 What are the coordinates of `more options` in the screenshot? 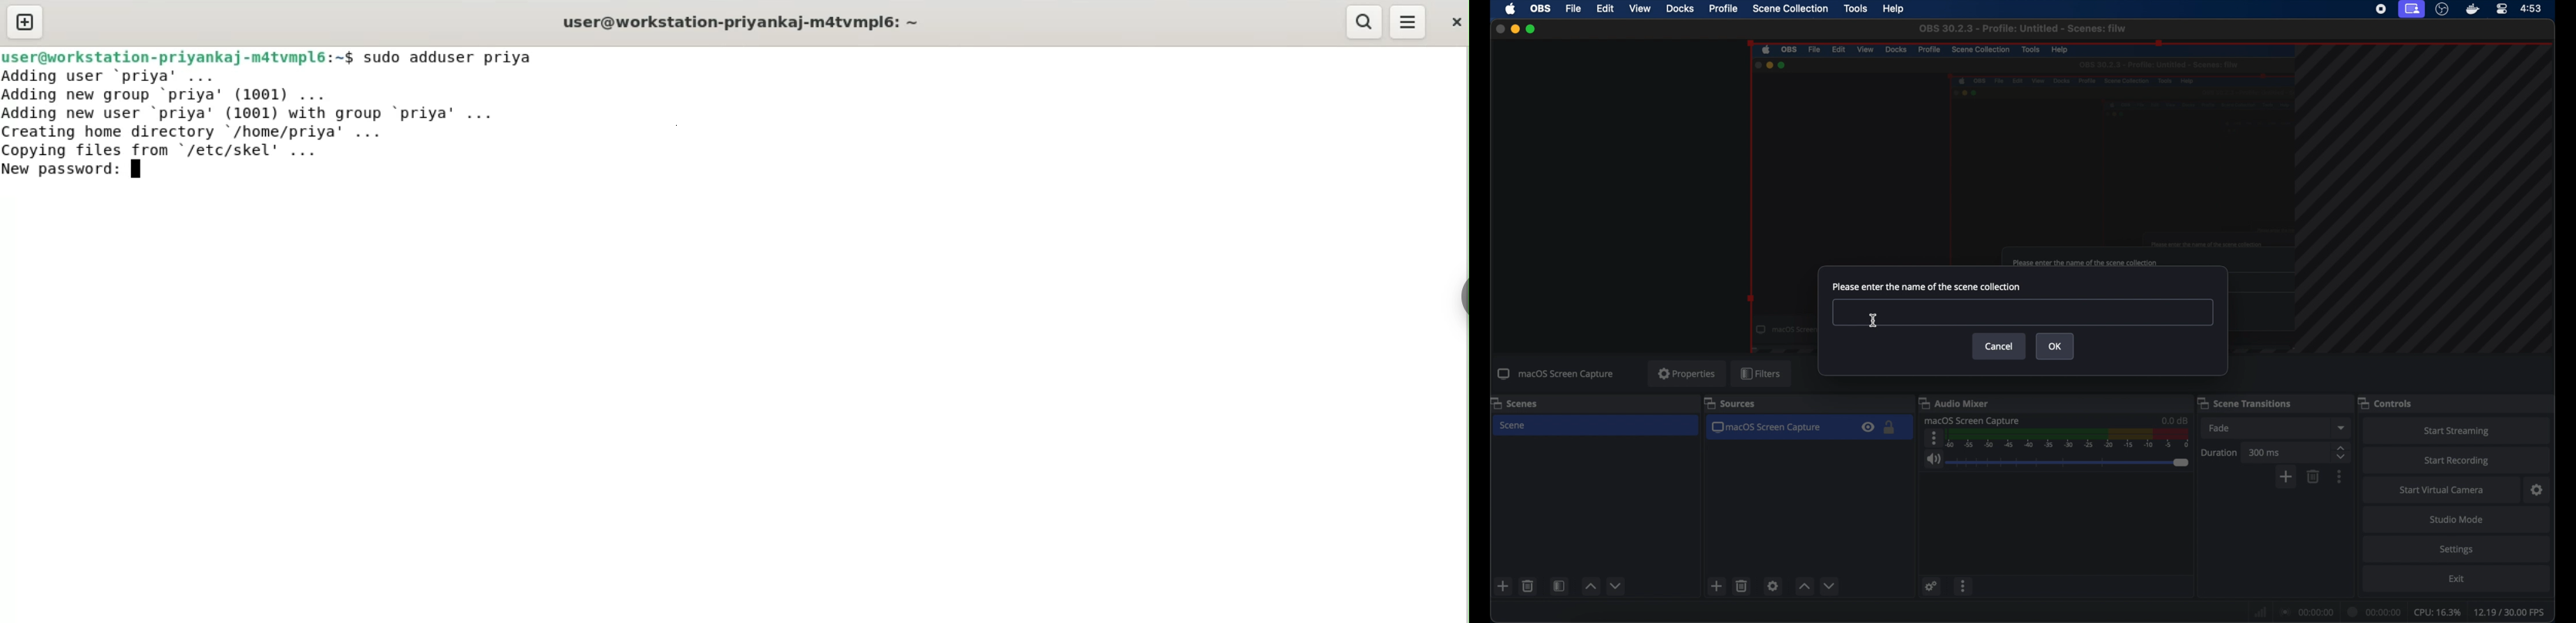 It's located at (1963, 588).